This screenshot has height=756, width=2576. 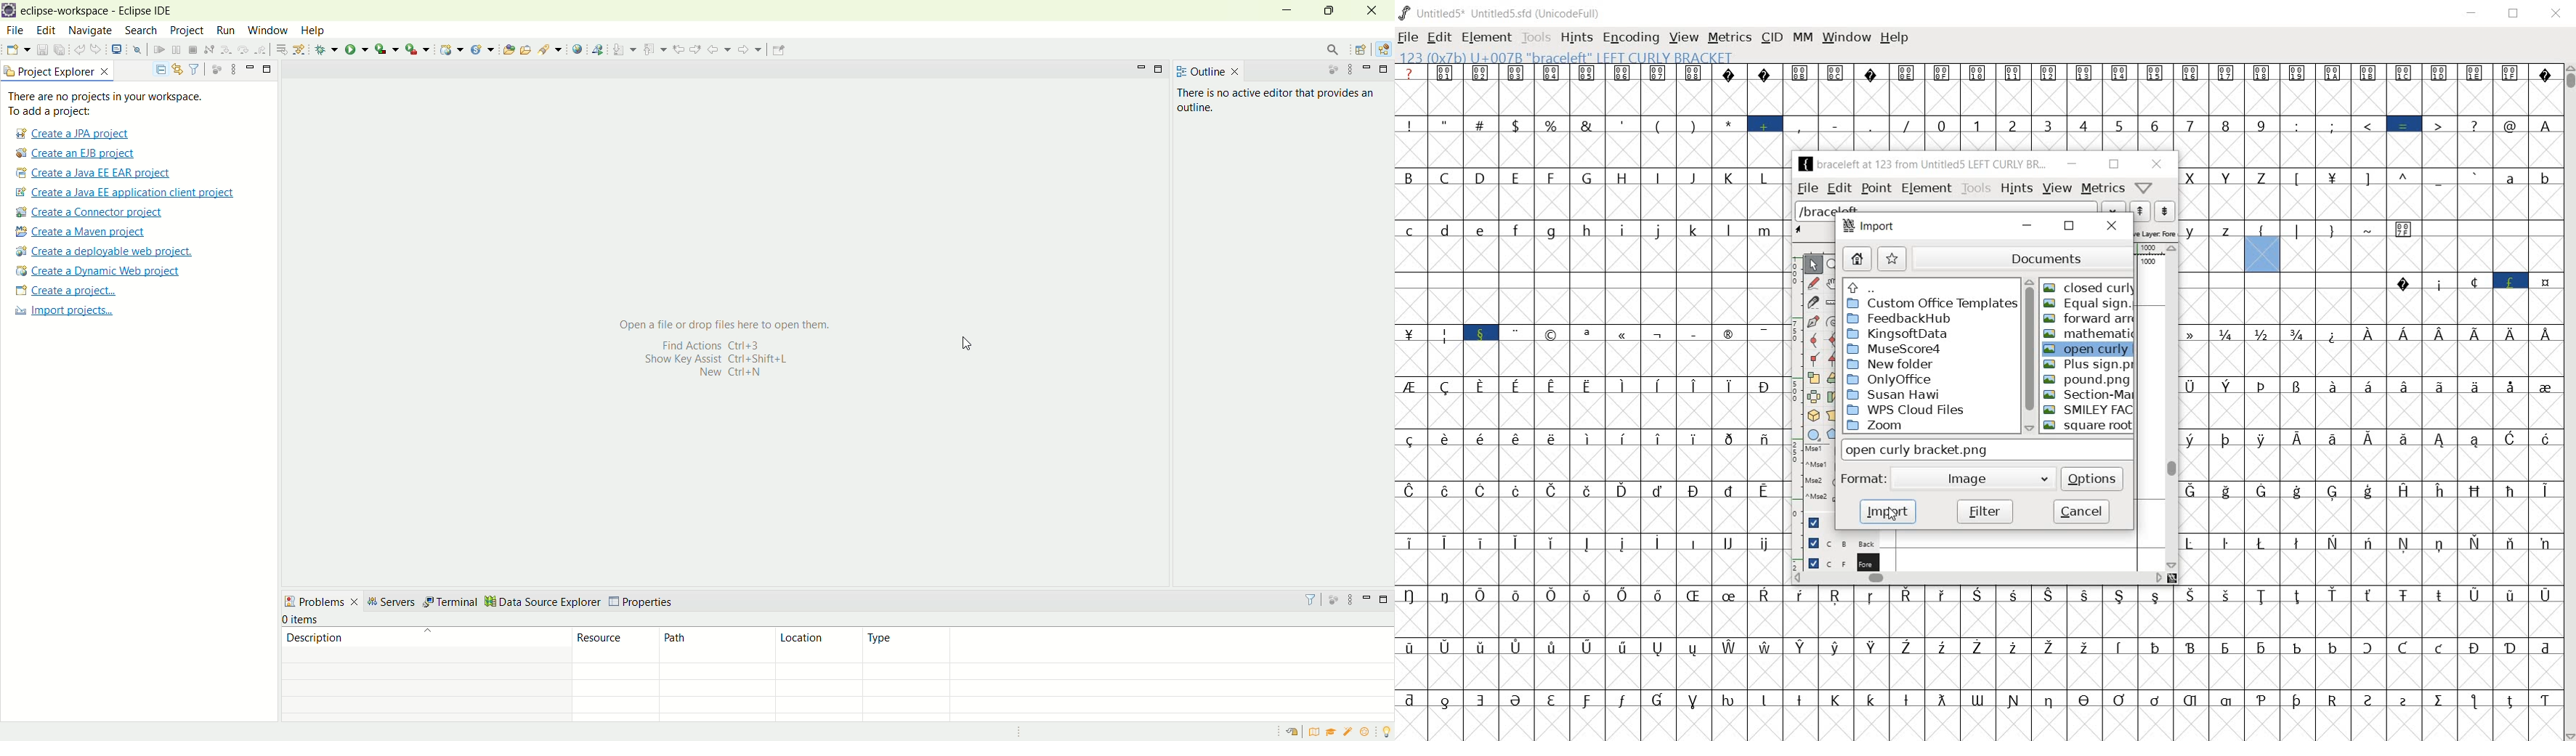 What do you see at coordinates (1331, 733) in the screenshot?
I see `tutorial` at bounding box center [1331, 733].